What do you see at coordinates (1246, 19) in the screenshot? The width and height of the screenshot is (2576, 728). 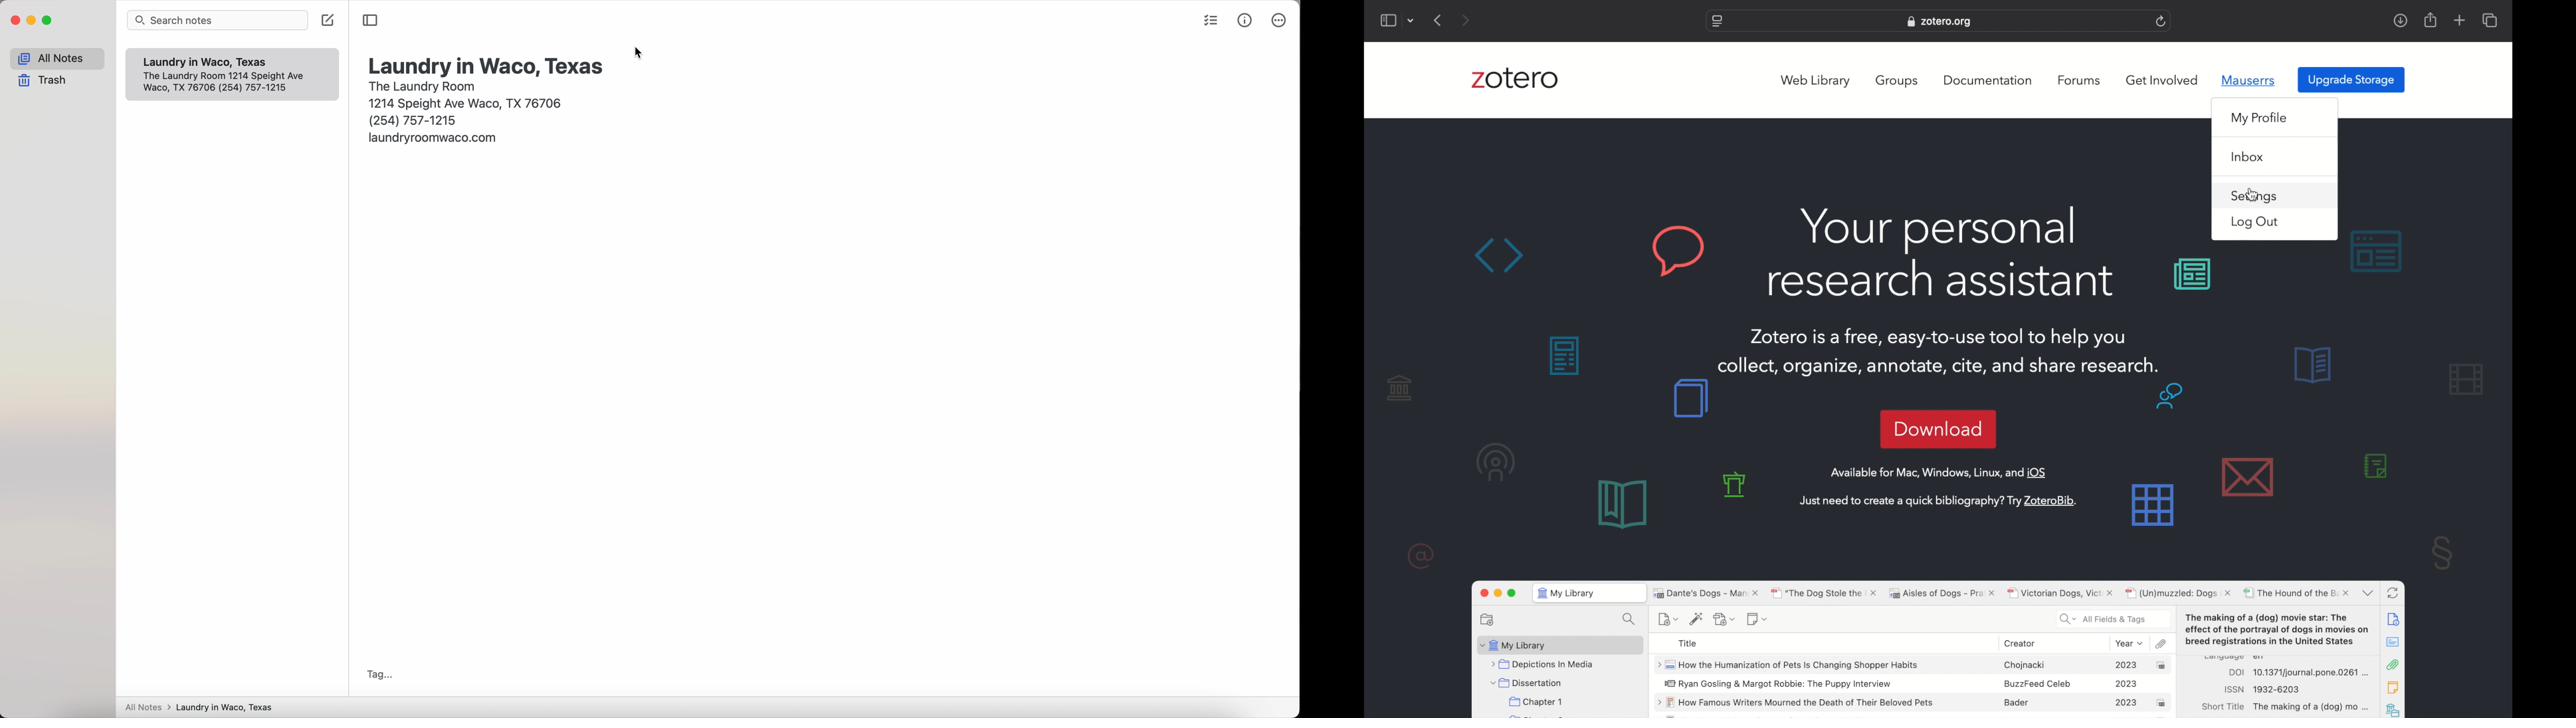 I see `metrics` at bounding box center [1246, 19].